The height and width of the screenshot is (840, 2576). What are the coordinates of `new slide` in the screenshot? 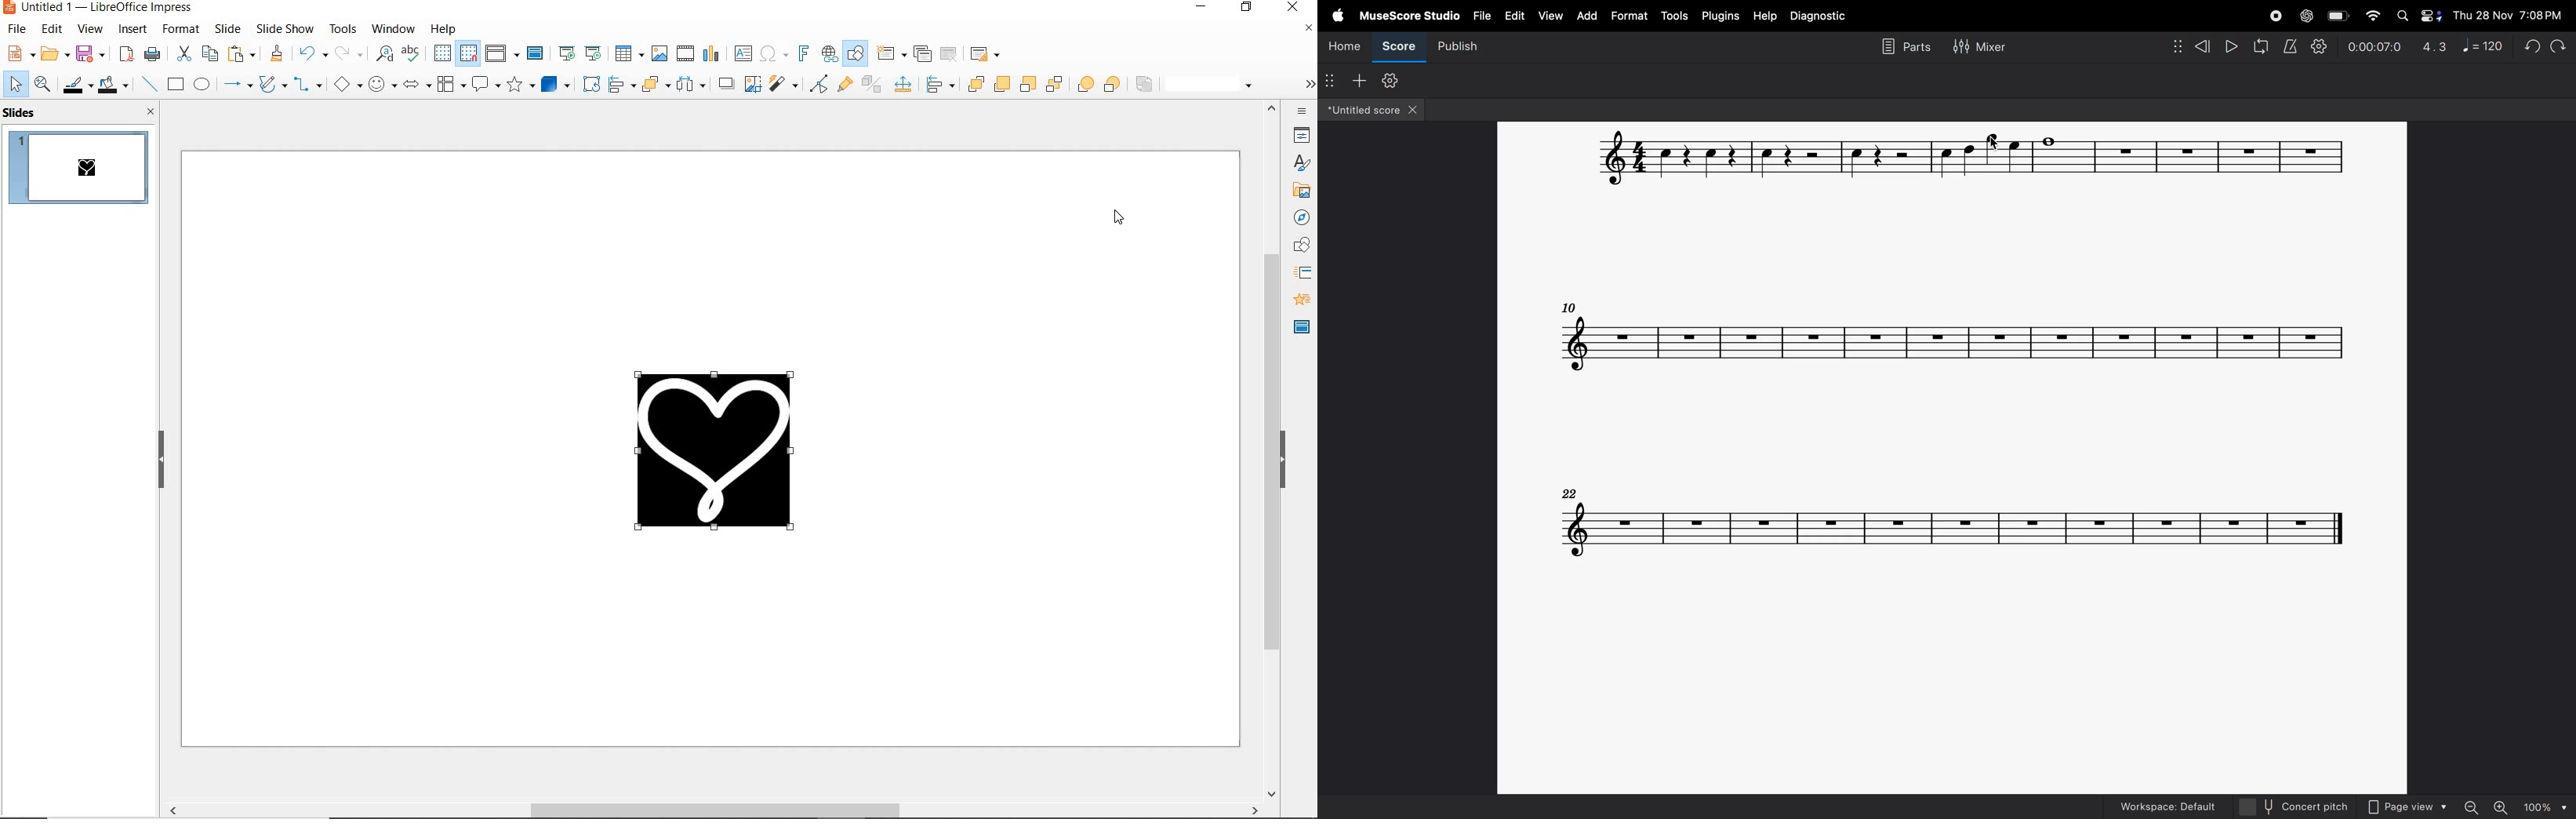 It's located at (891, 53).